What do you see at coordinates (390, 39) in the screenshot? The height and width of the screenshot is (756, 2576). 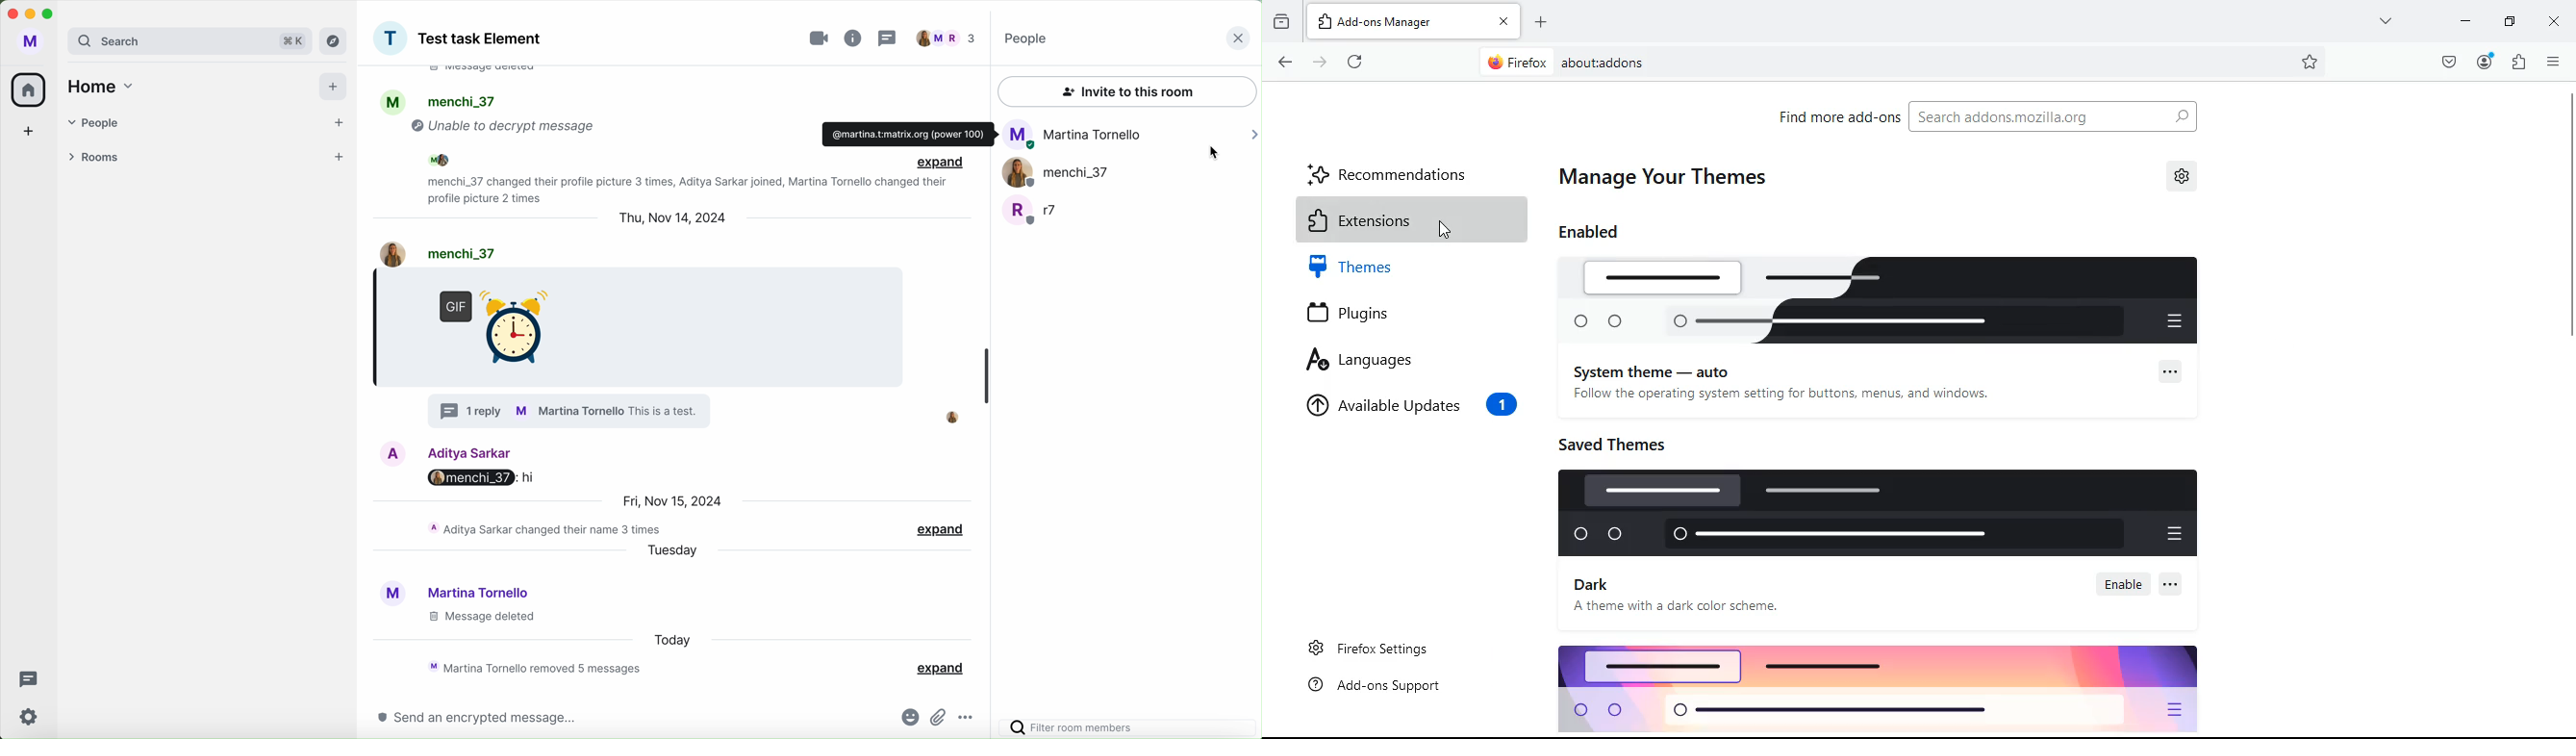 I see `profile picture` at bounding box center [390, 39].